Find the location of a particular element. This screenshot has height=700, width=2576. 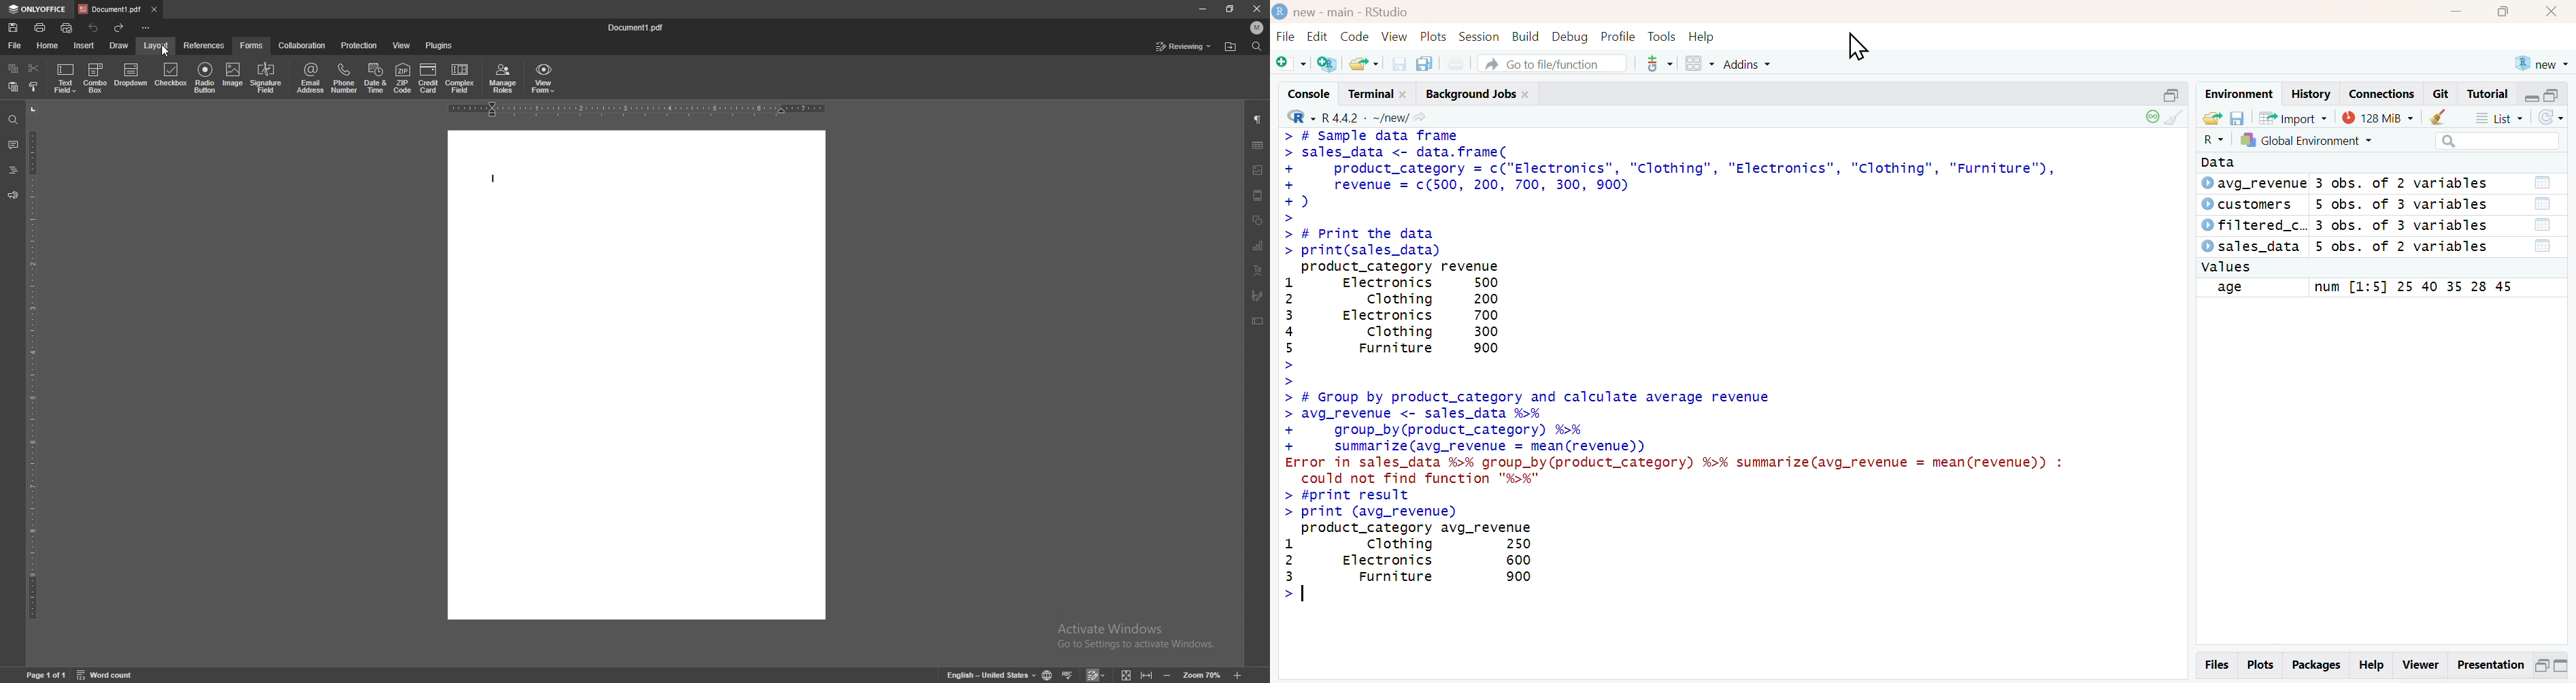

Go to file/function is located at coordinates (1553, 63).